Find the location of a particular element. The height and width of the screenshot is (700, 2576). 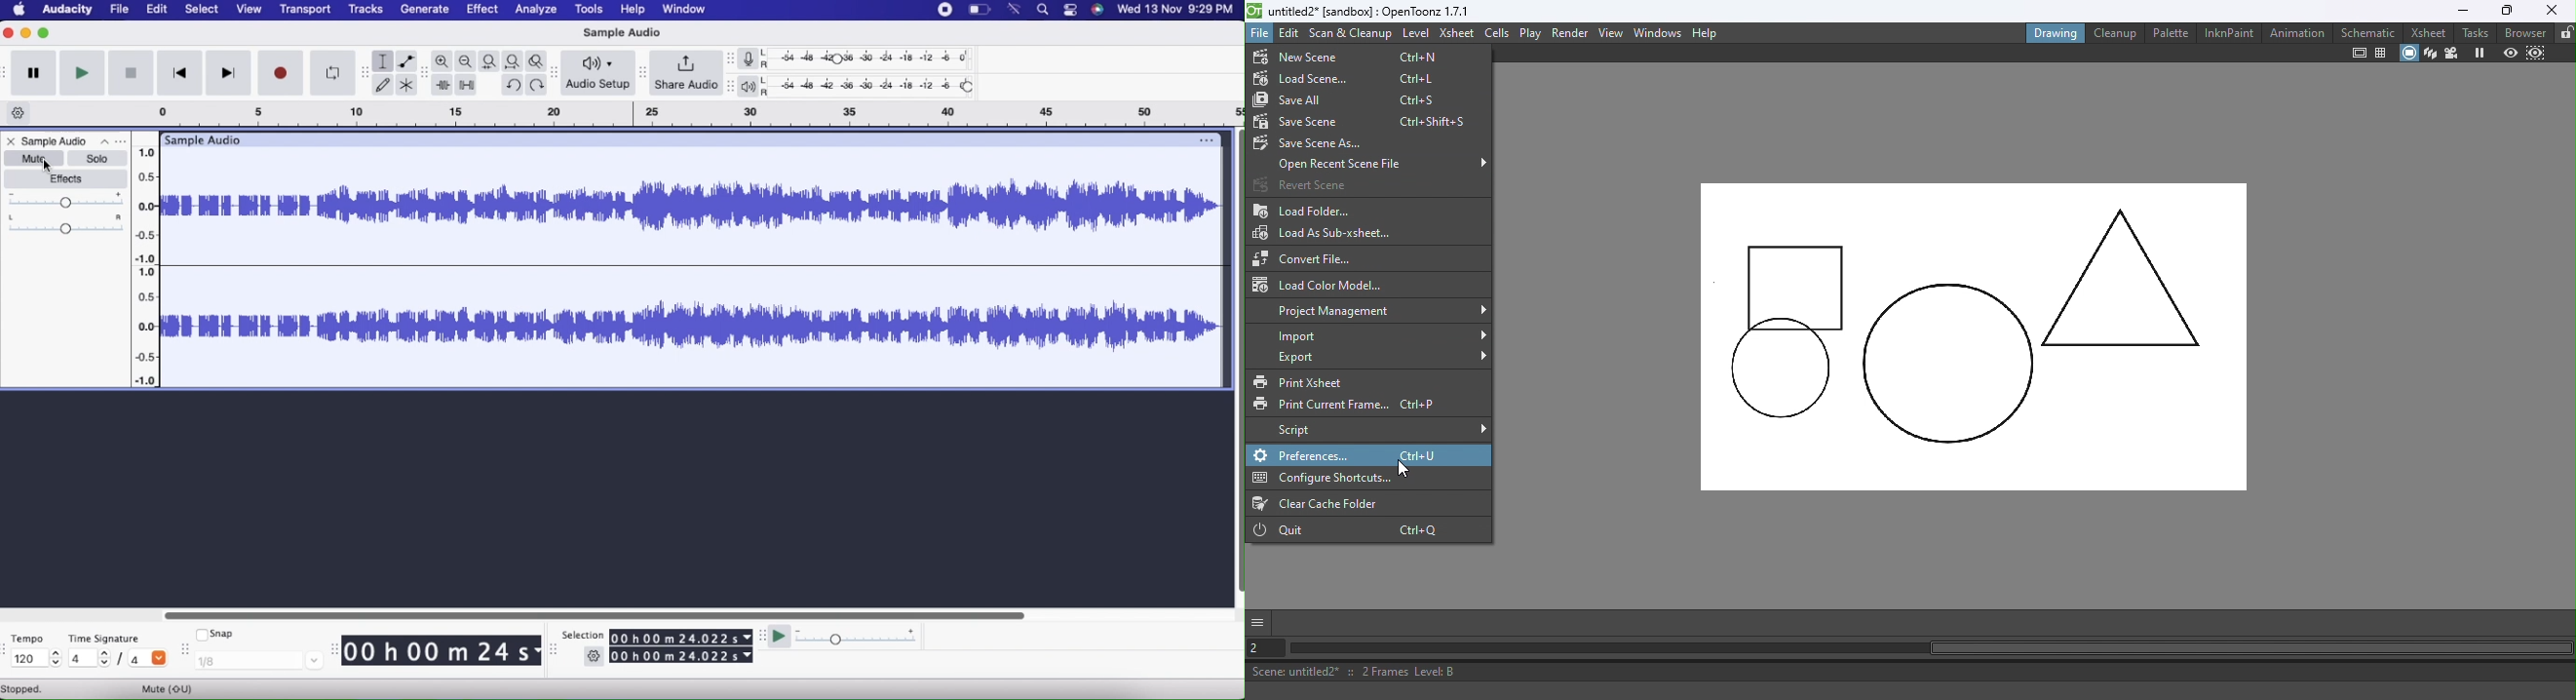

More options is located at coordinates (1258, 620).